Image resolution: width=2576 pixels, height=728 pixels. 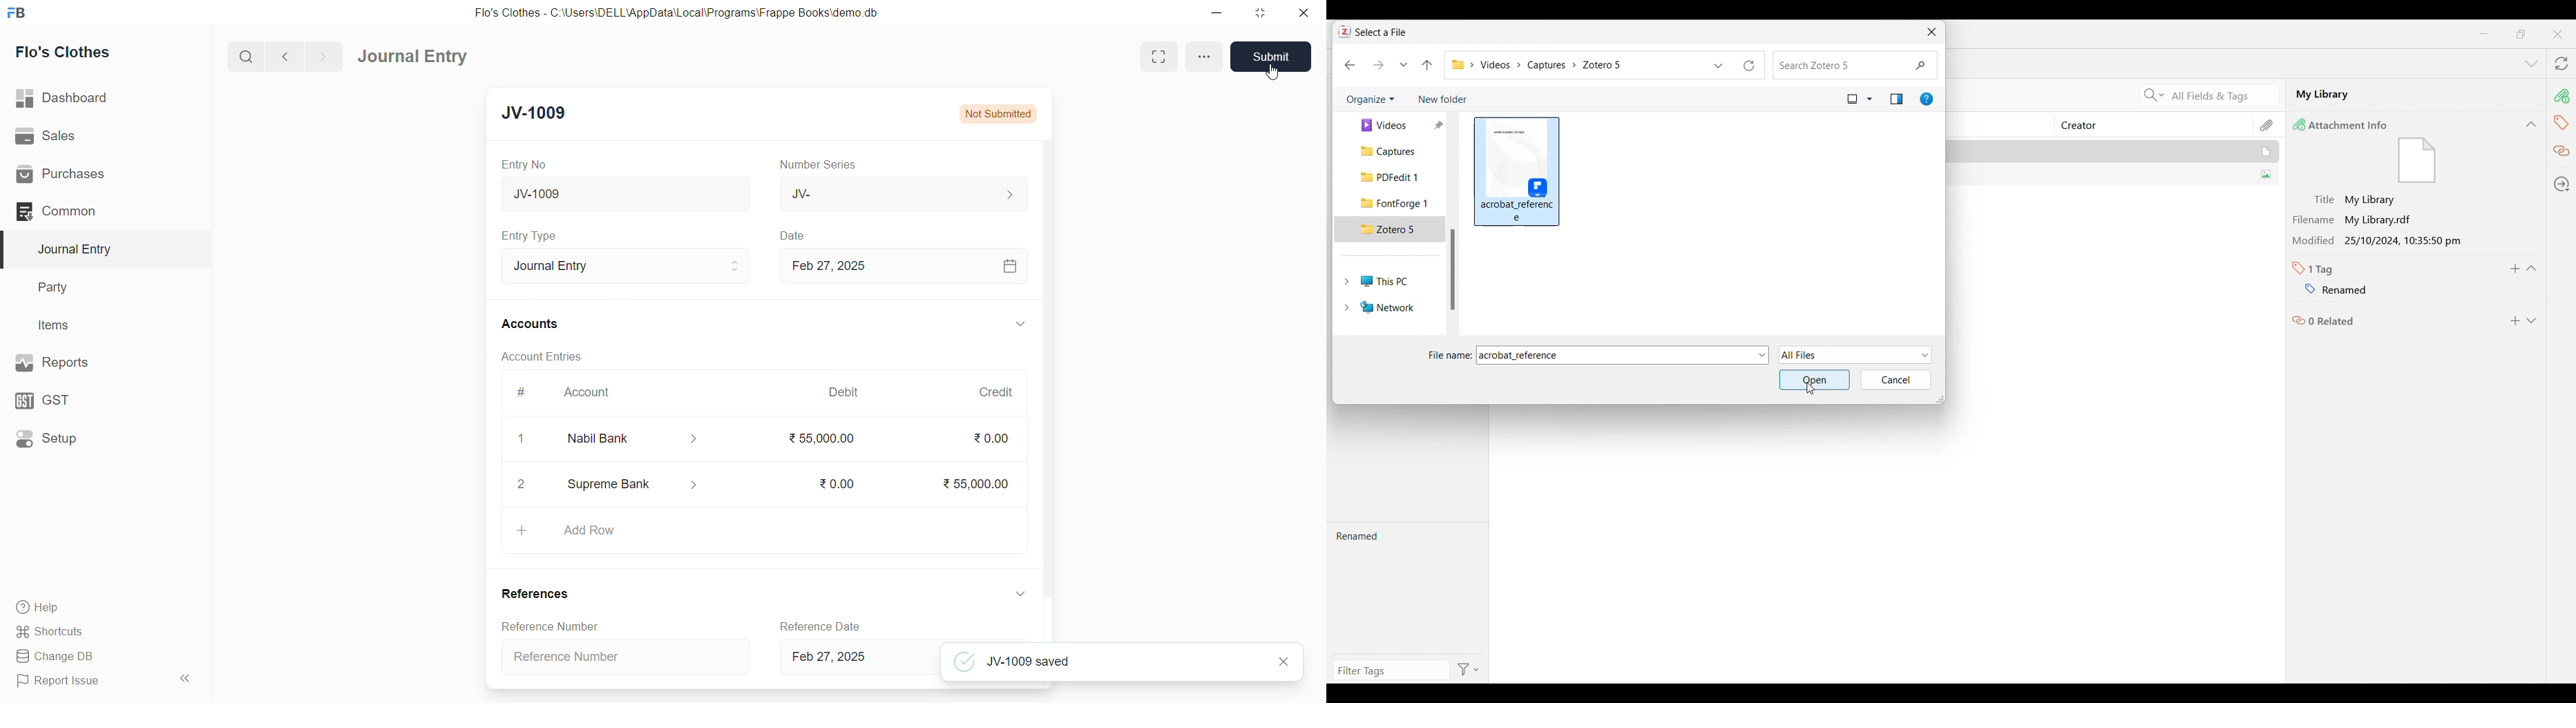 I want to click on navigate forward, so click(x=327, y=56).